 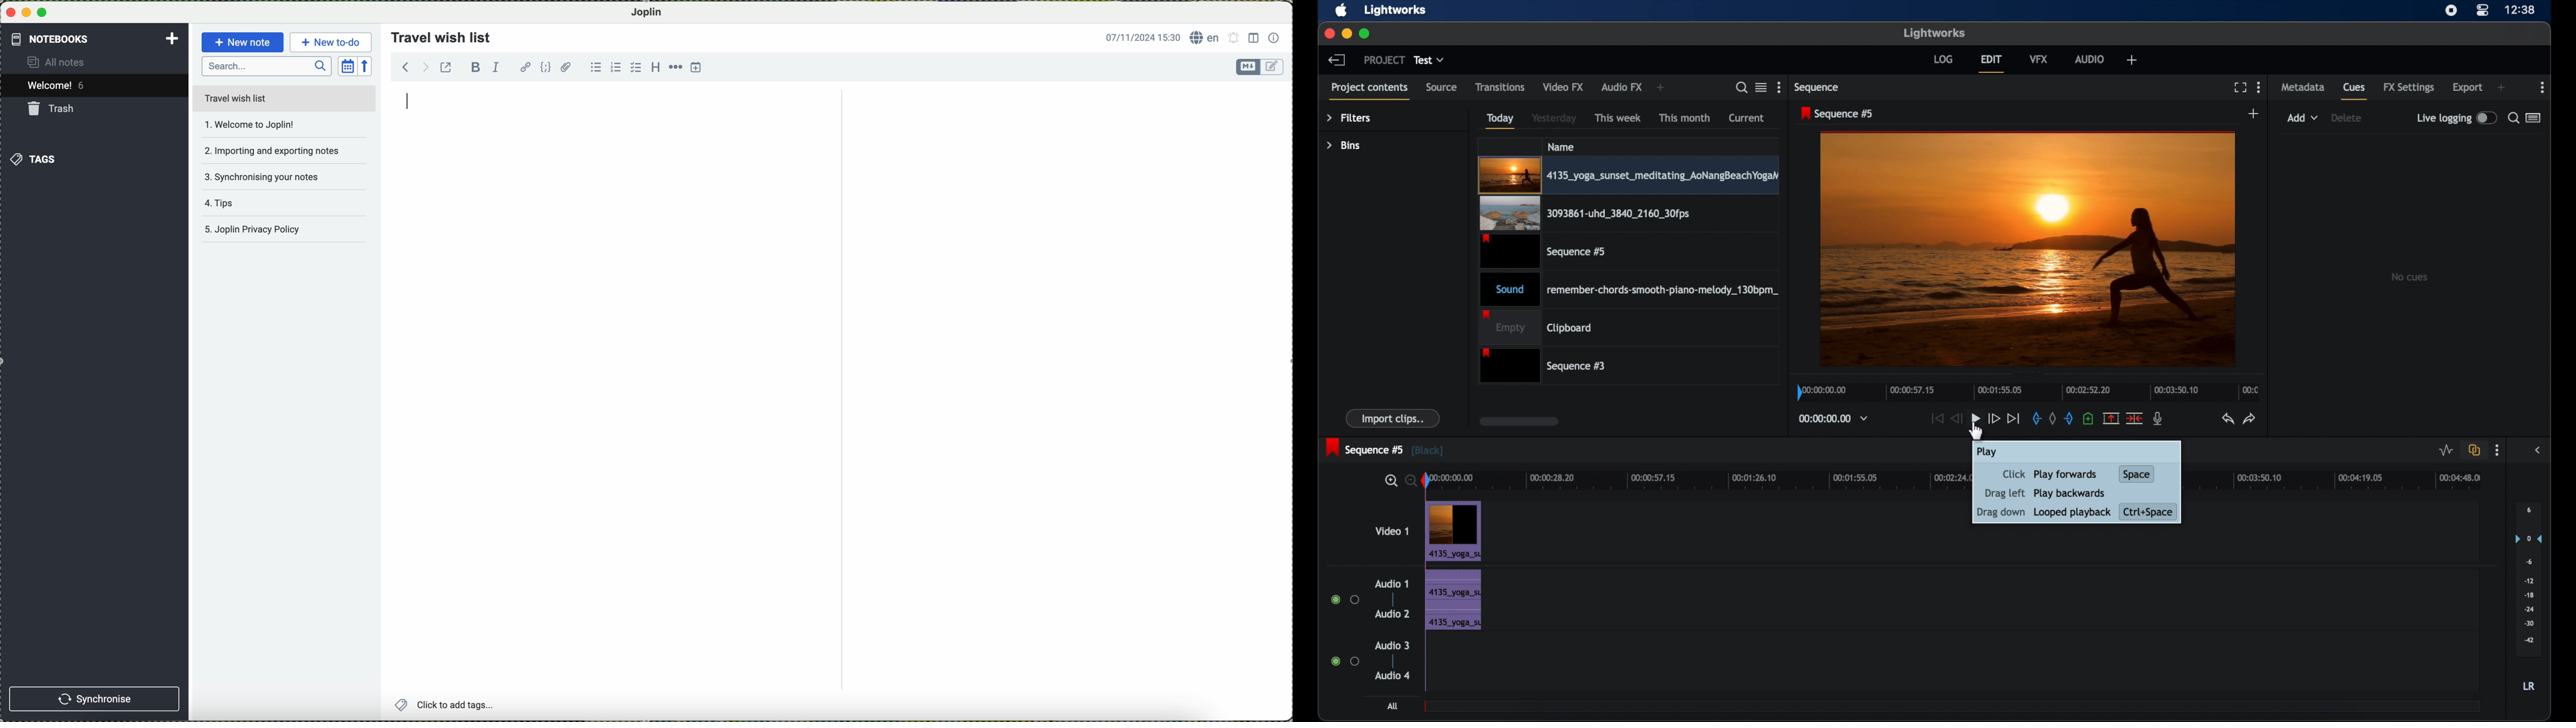 I want to click on video preview, so click(x=2029, y=251).